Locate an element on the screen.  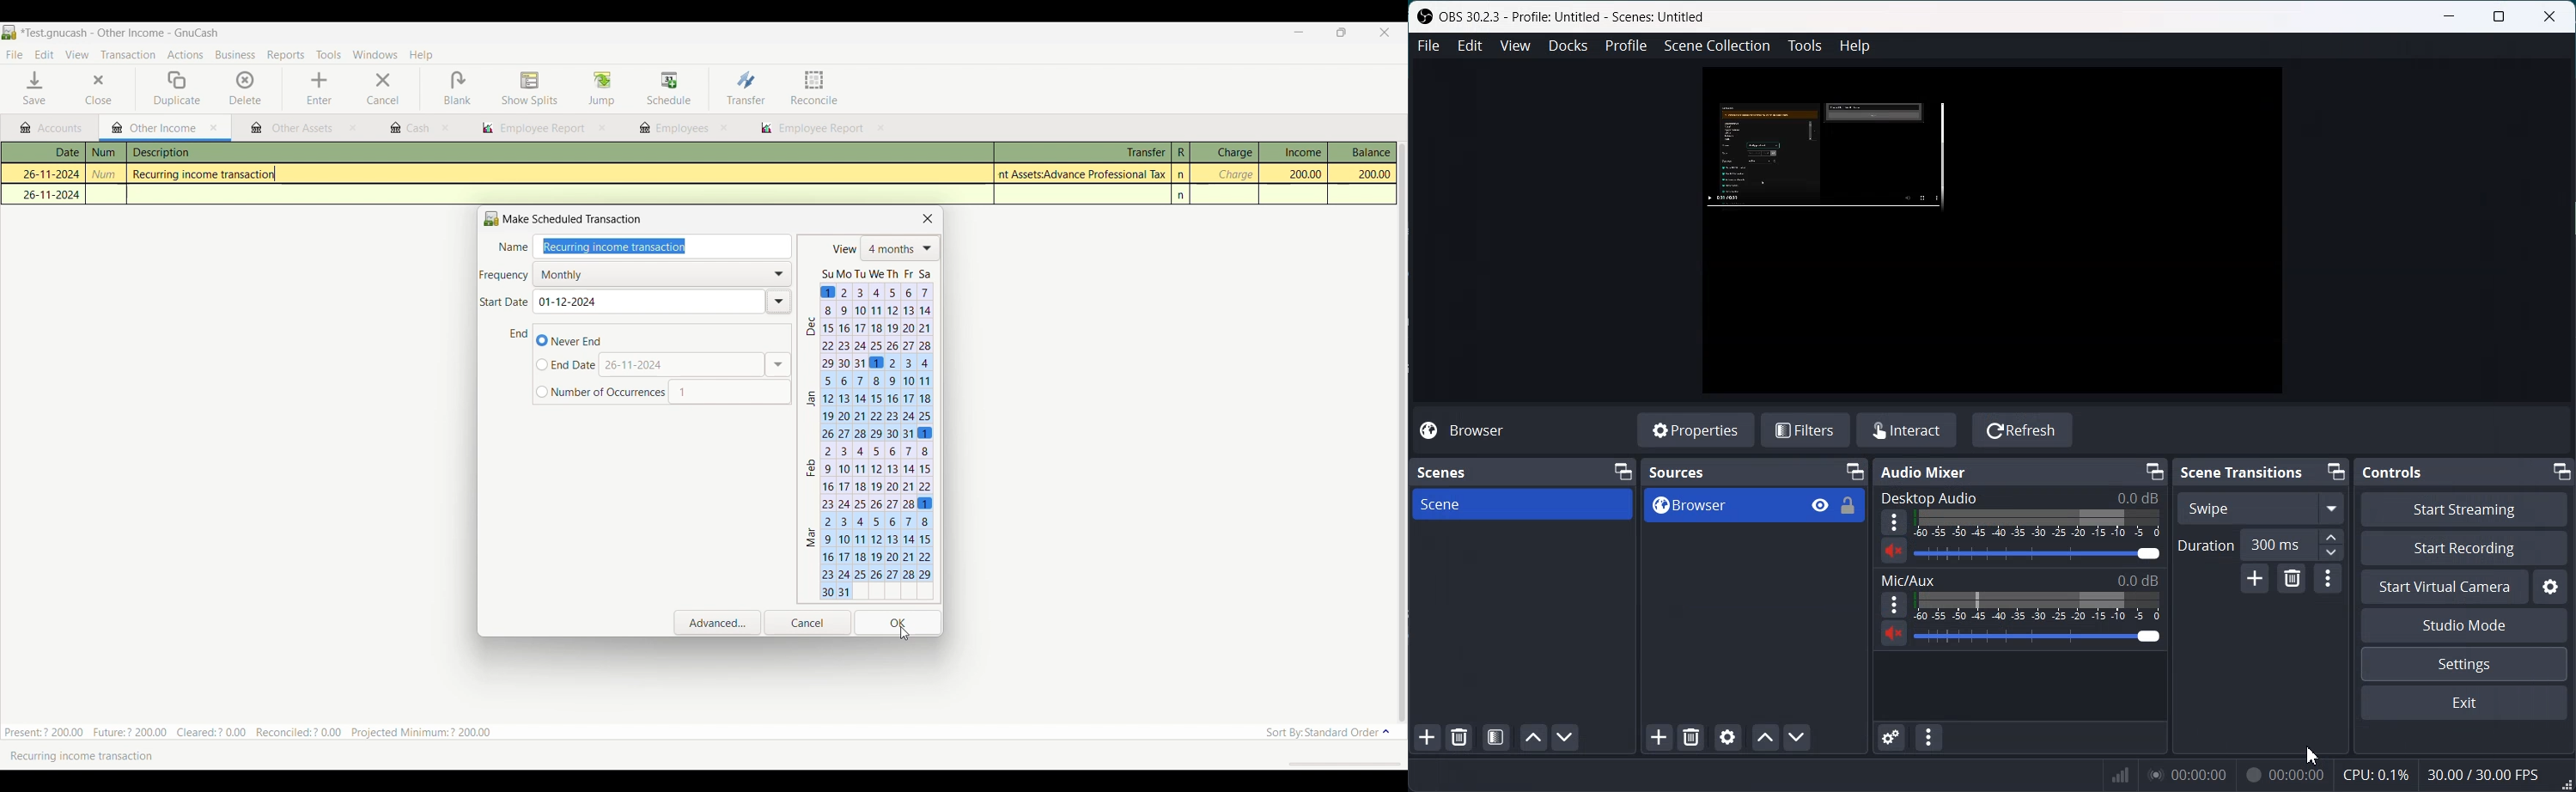
Input specific end date is located at coordinates (565, 365).